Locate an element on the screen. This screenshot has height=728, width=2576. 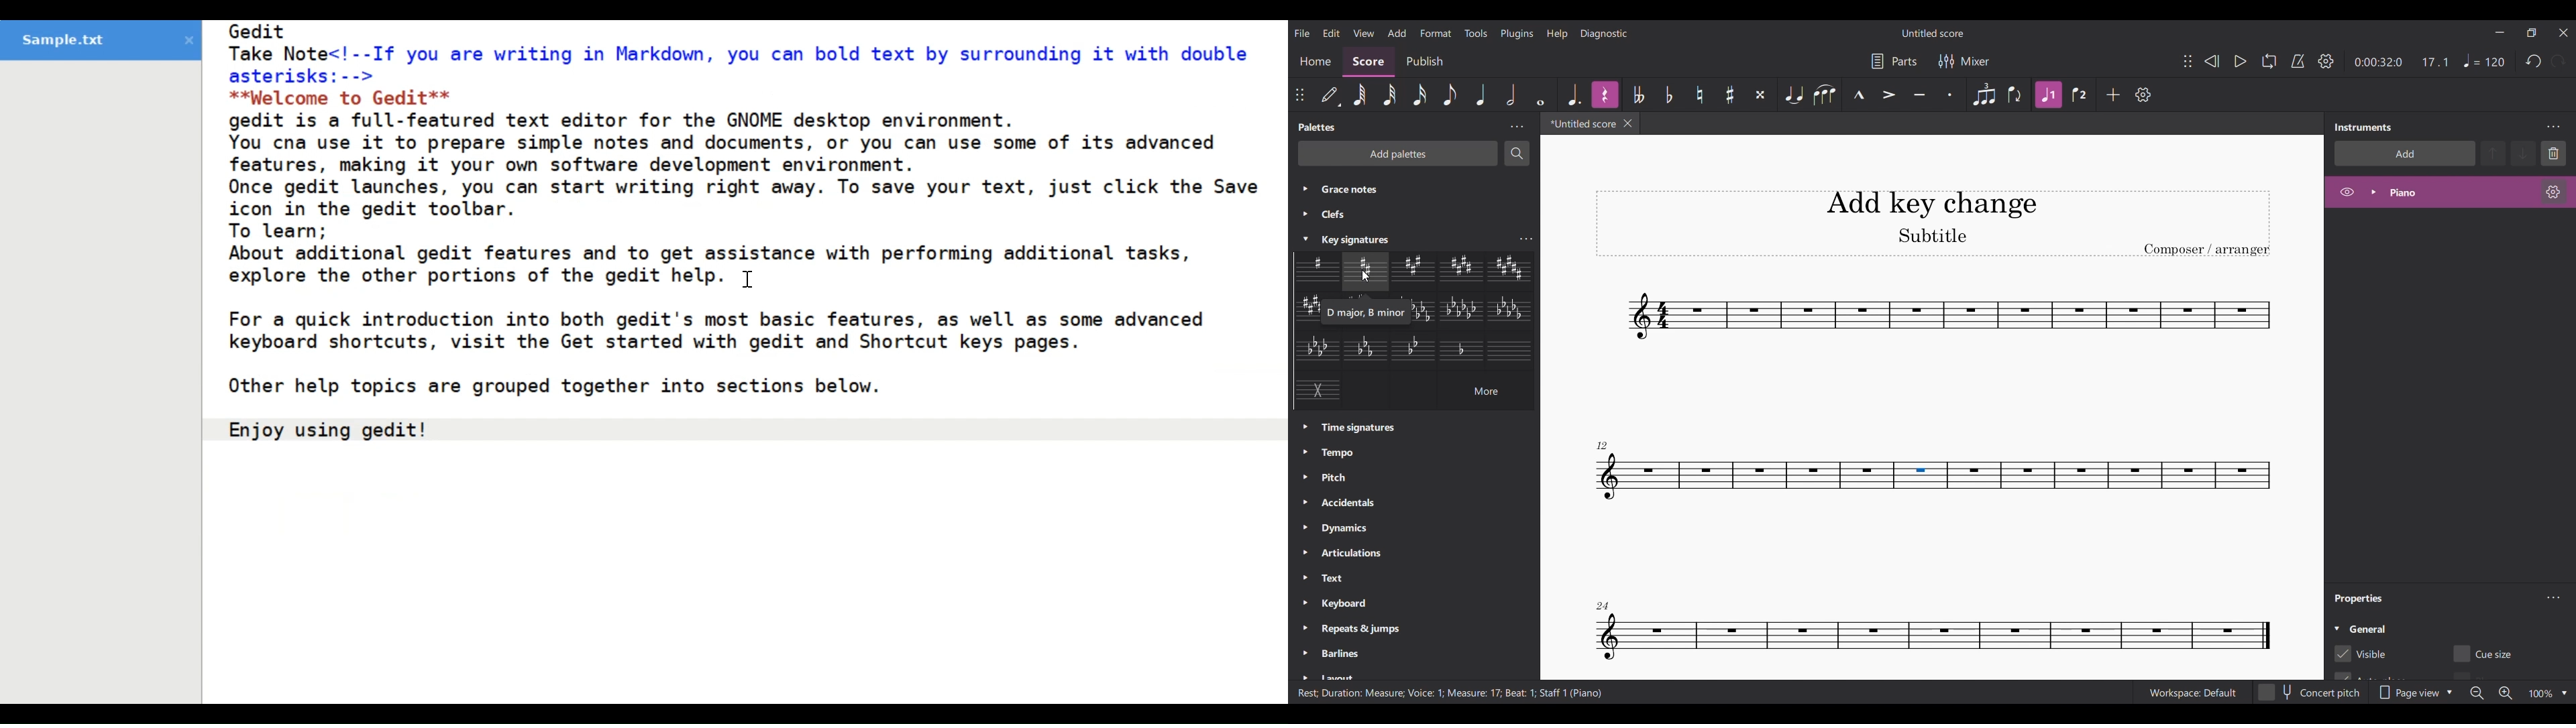
Score, current section highlighted is located at coordinates (1369, 62).